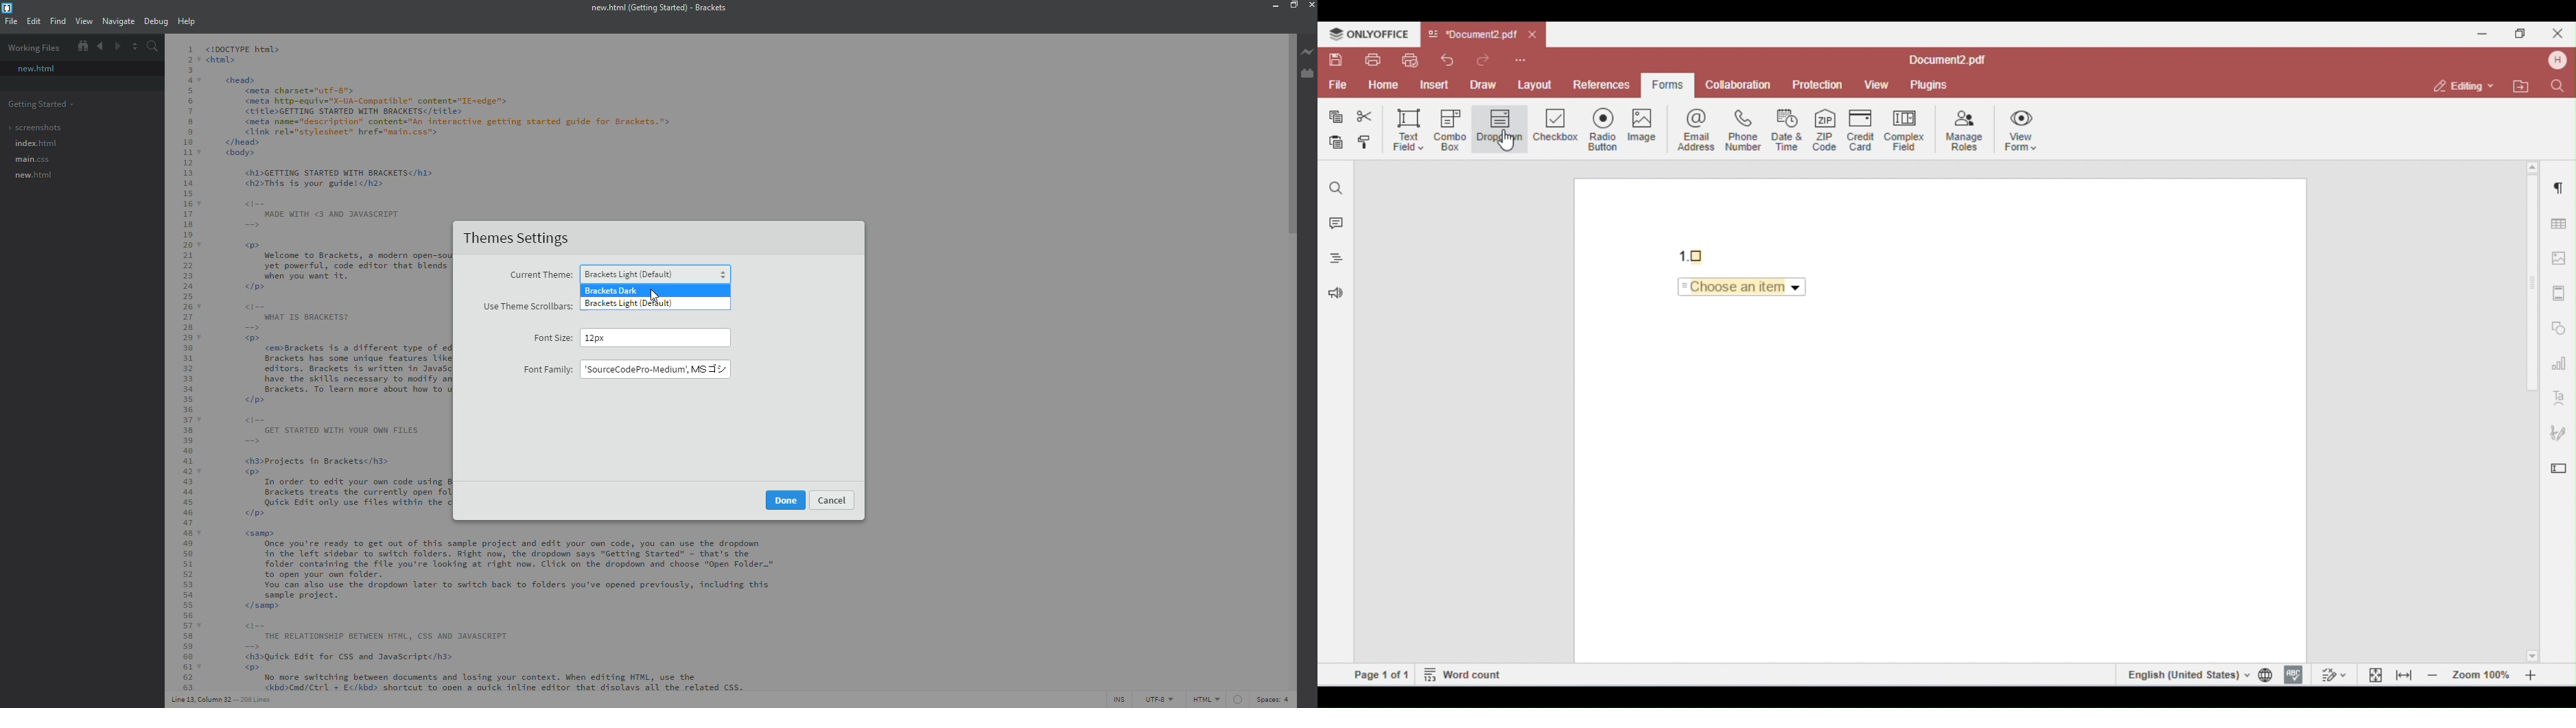 The width and height of the screenshot is (2576, 728). What do you see at coordinates (1307, 73) in the screenshot?
I see `extension manager` at bounding box center [1307, 73].